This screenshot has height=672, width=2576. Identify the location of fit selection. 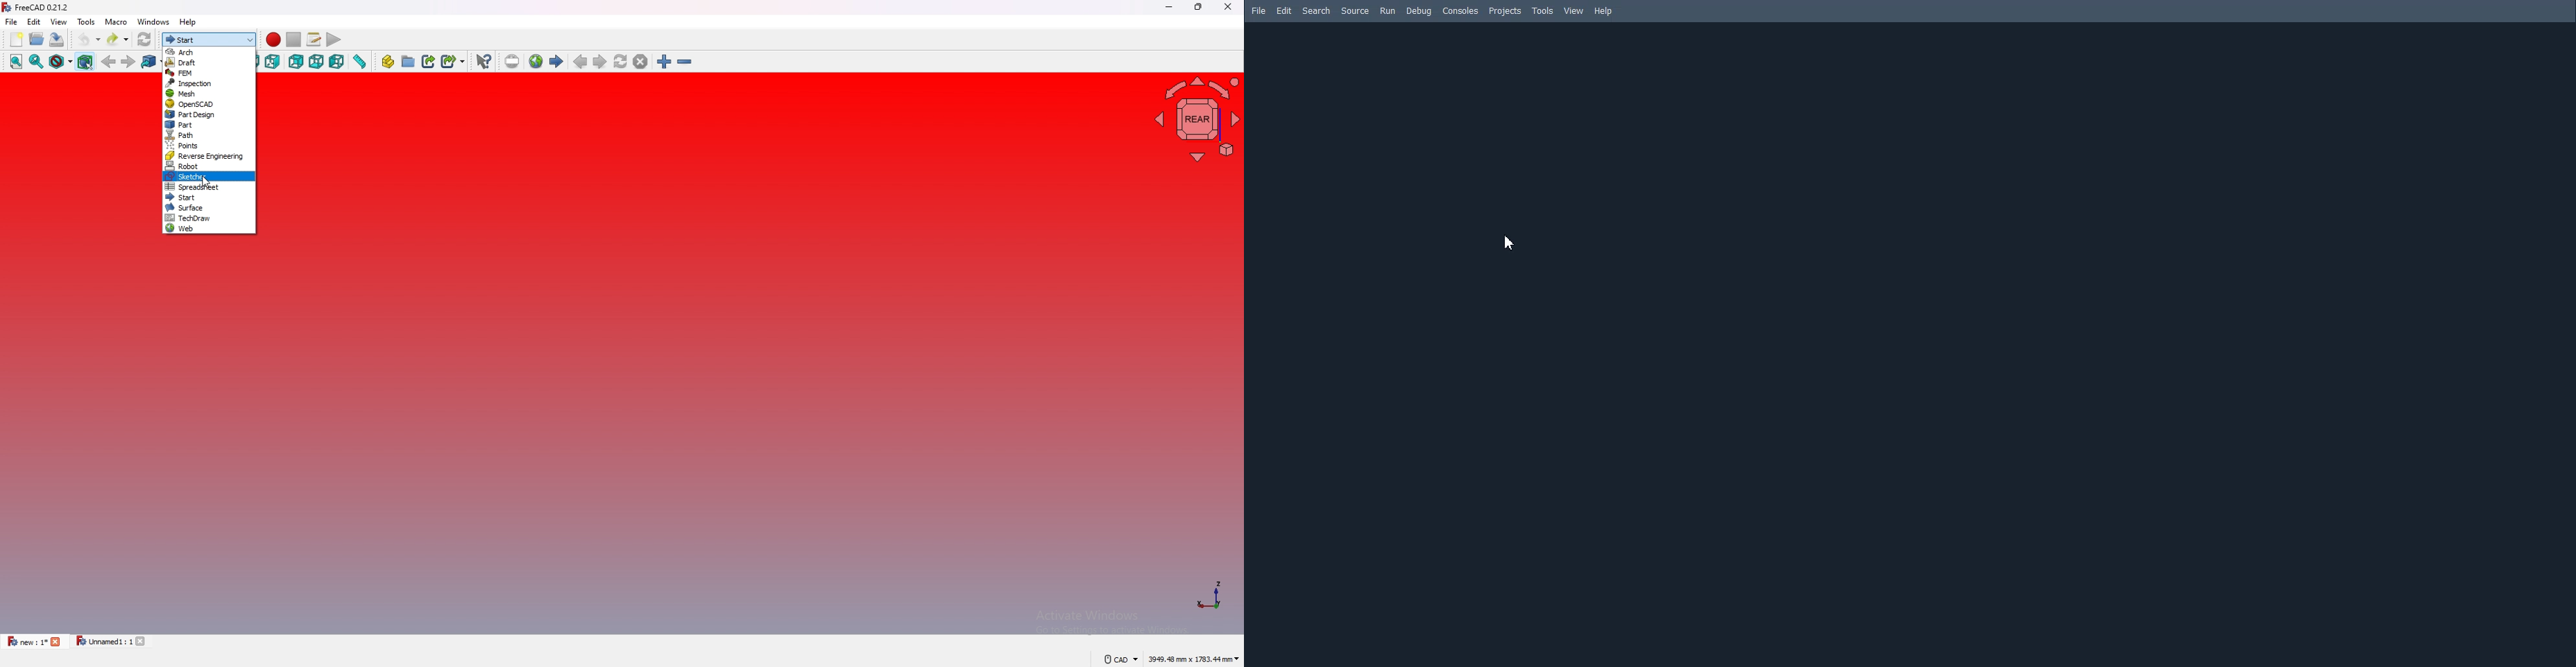
(36, 61).